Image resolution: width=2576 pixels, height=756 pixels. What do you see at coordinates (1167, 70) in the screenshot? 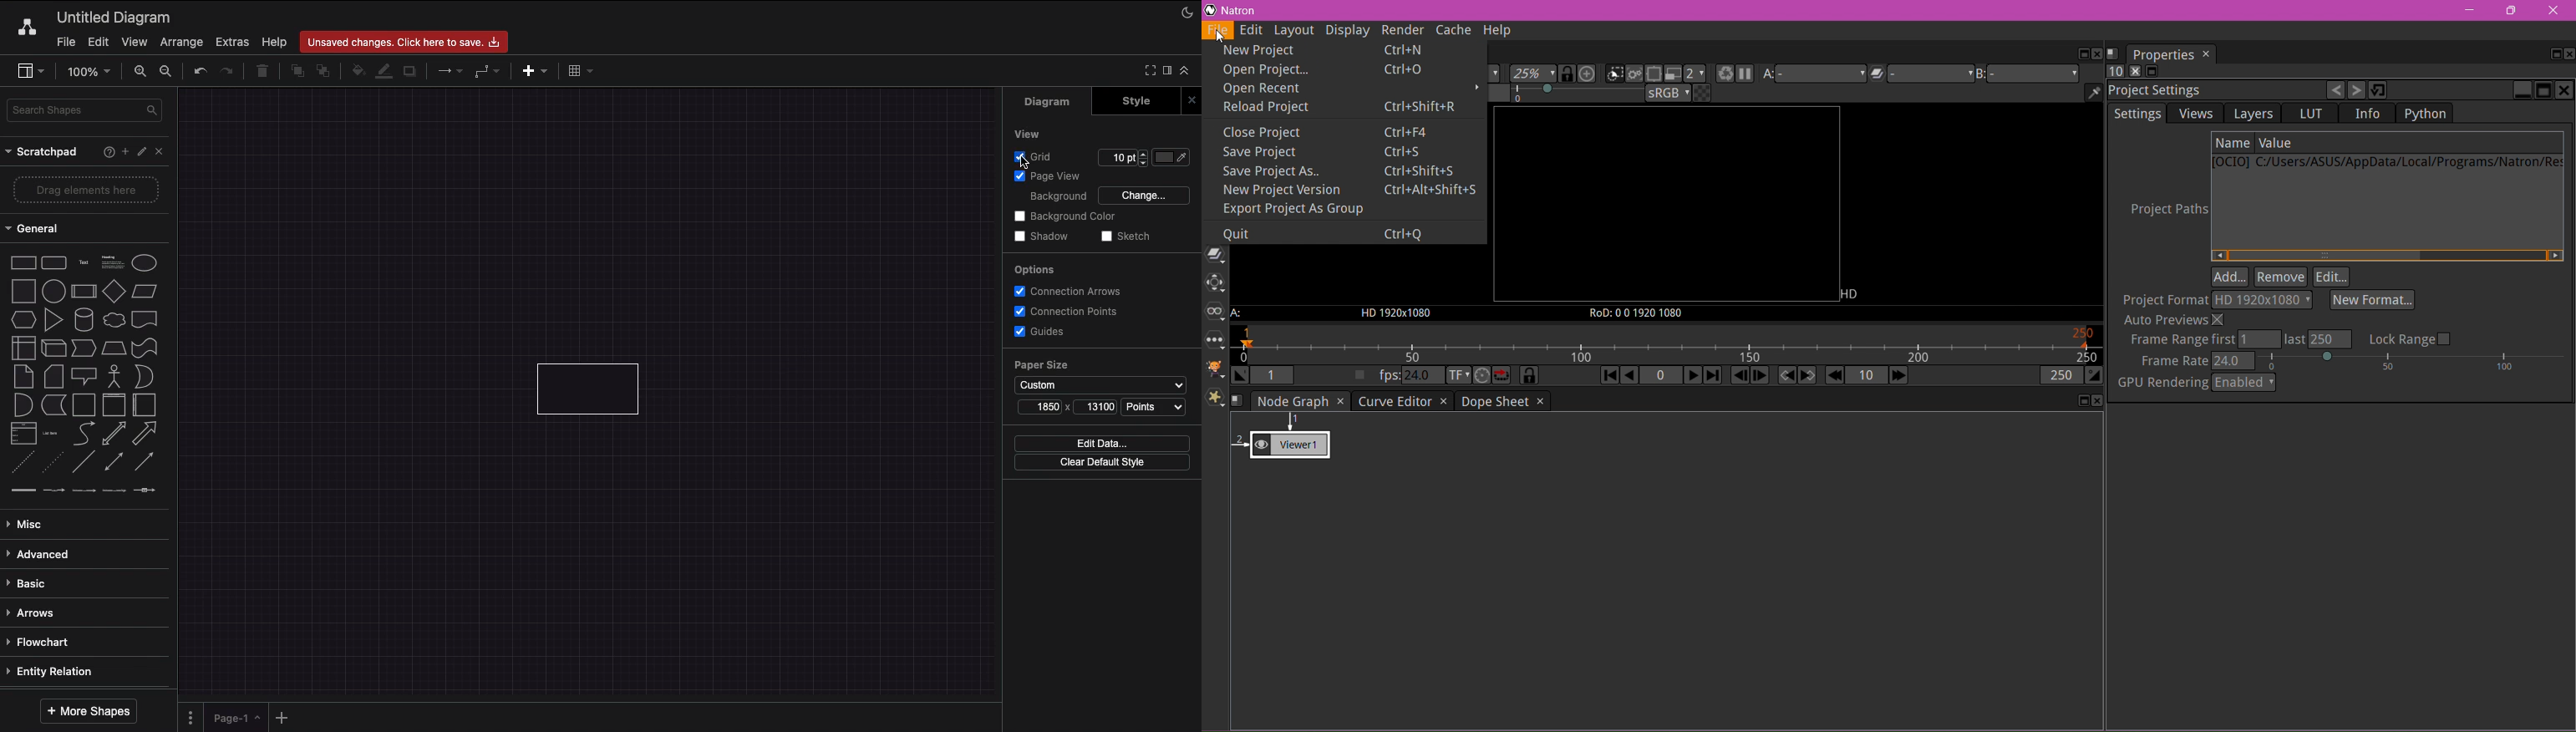
I see `Expand` at bounding box center [1167, 70].